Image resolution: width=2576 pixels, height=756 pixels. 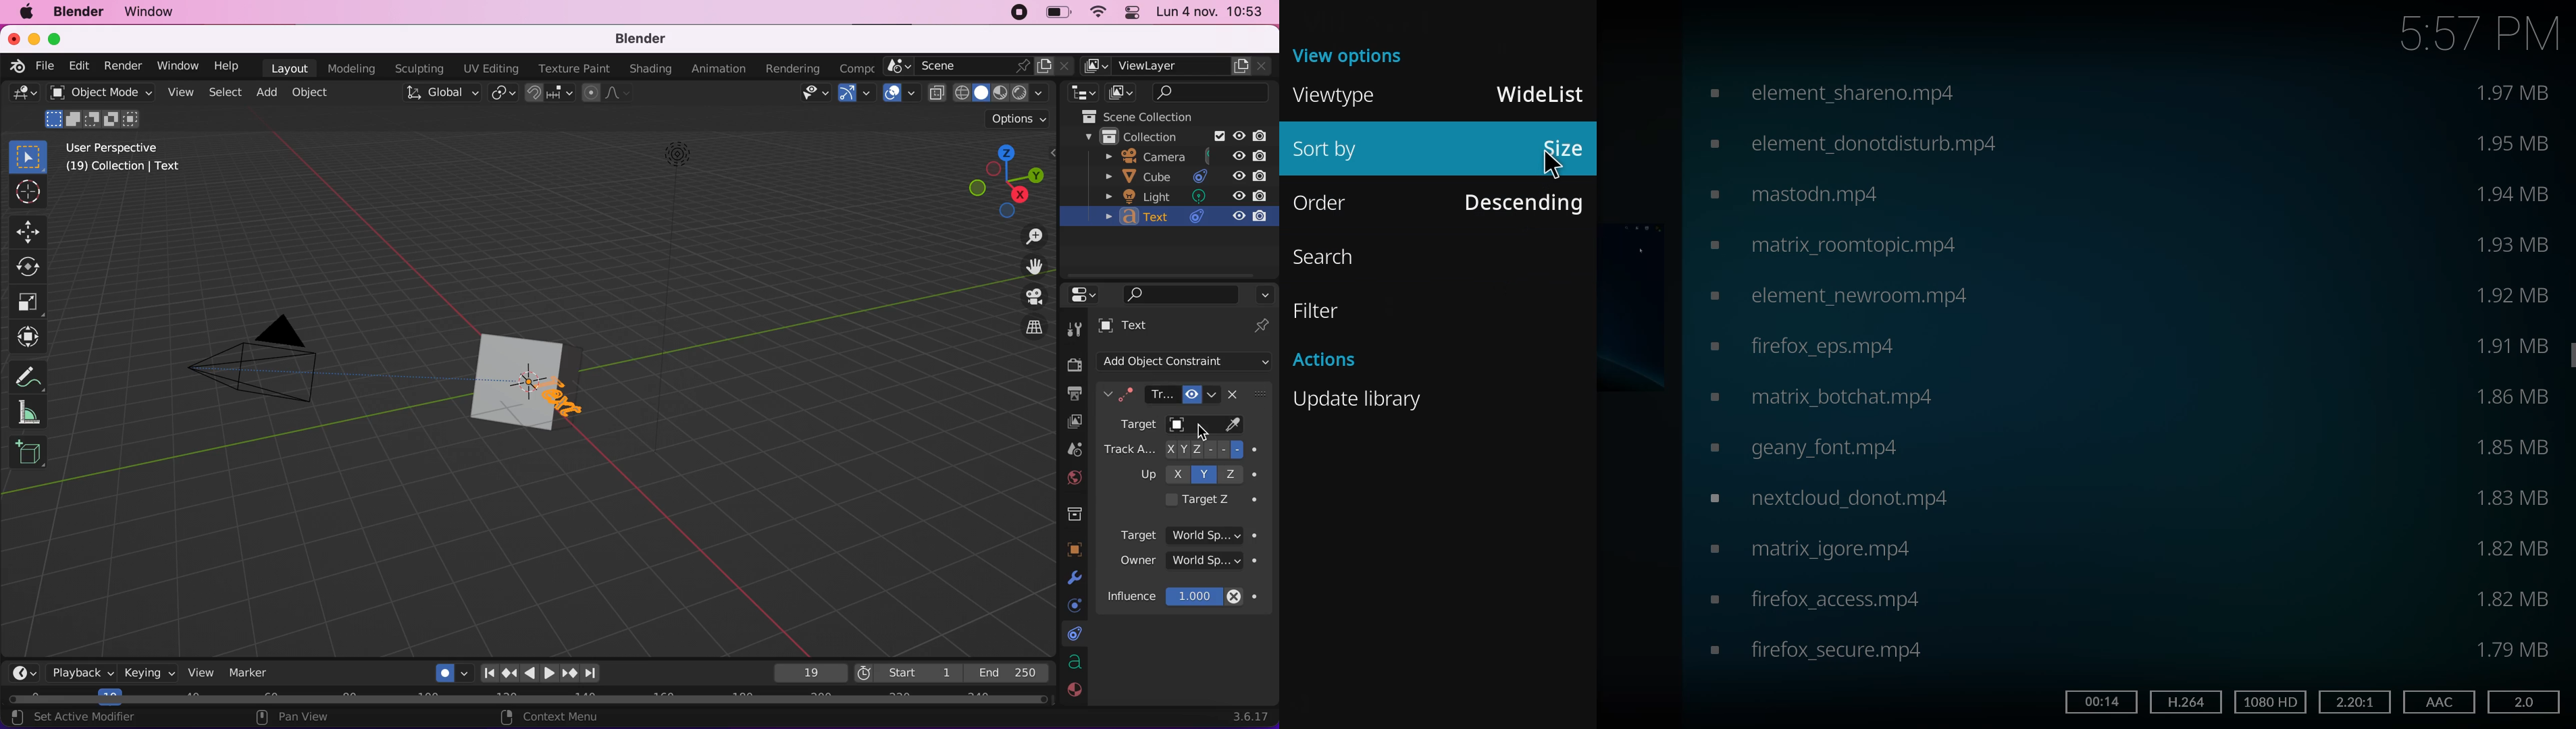 What do you see at coordinates (2517, 446) in the screenshot?
I see `size` at bounding box center [2517, 446].